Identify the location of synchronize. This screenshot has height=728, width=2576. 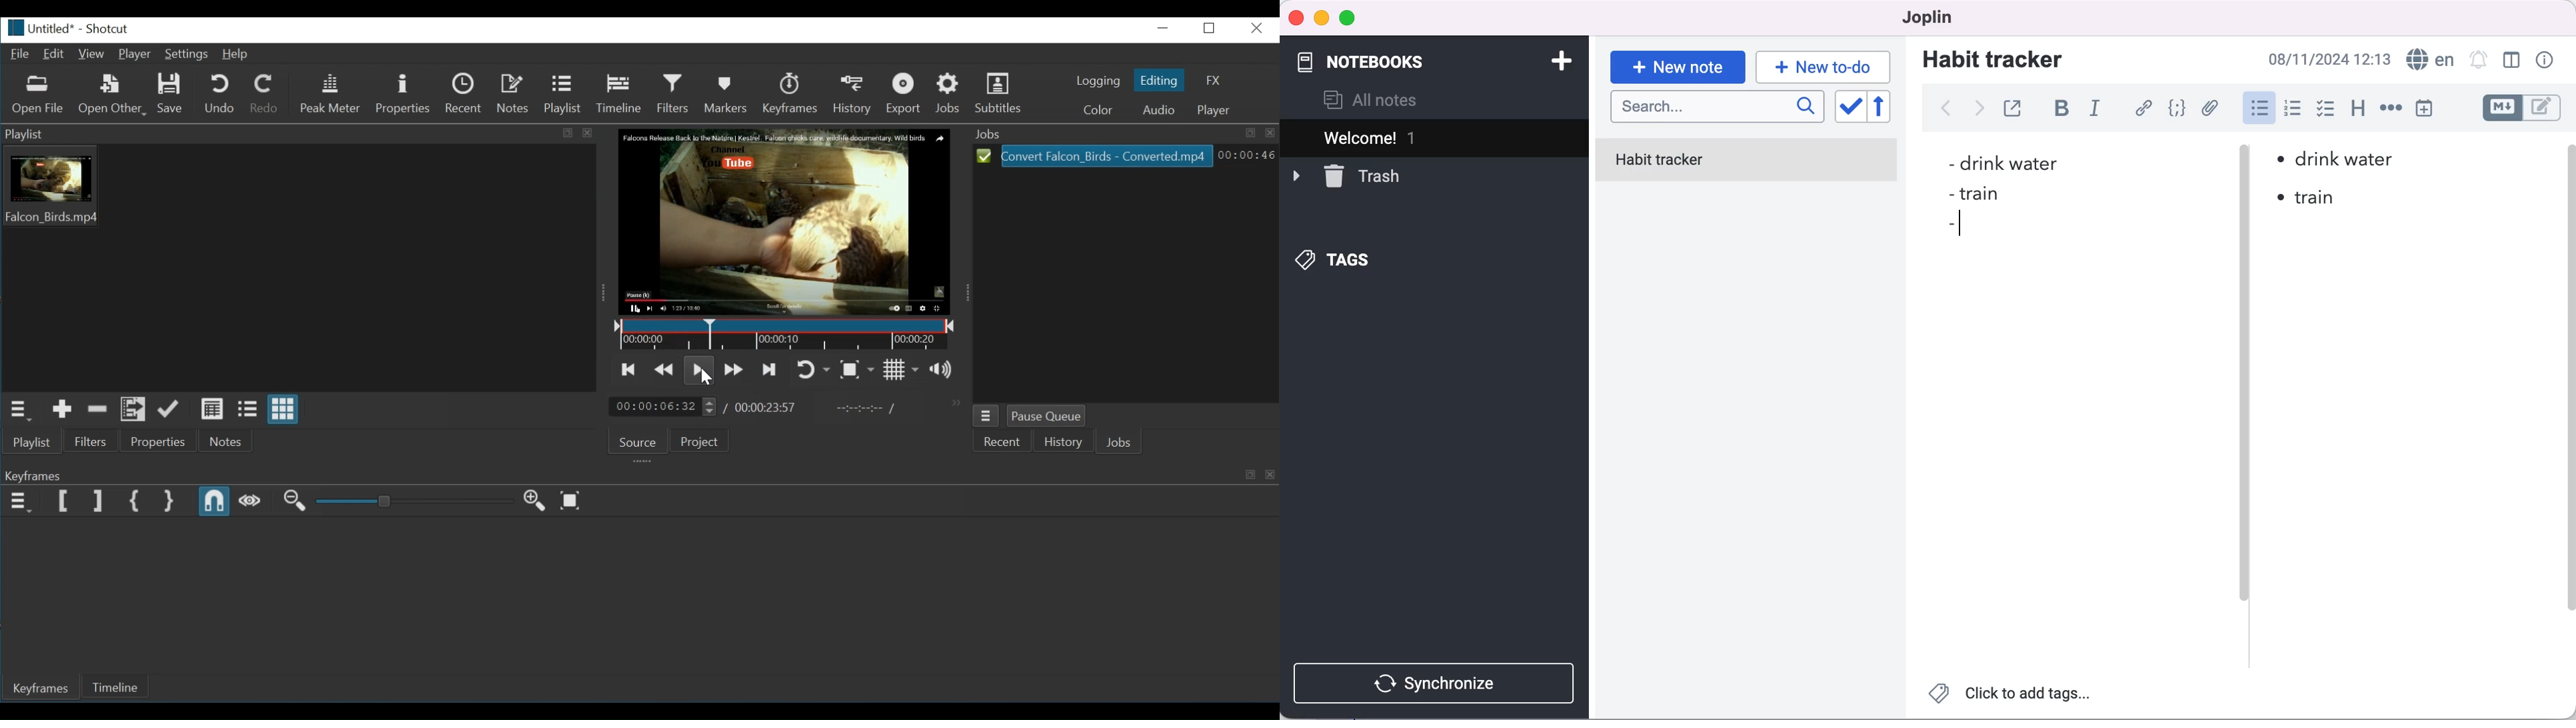
(1437, 683).